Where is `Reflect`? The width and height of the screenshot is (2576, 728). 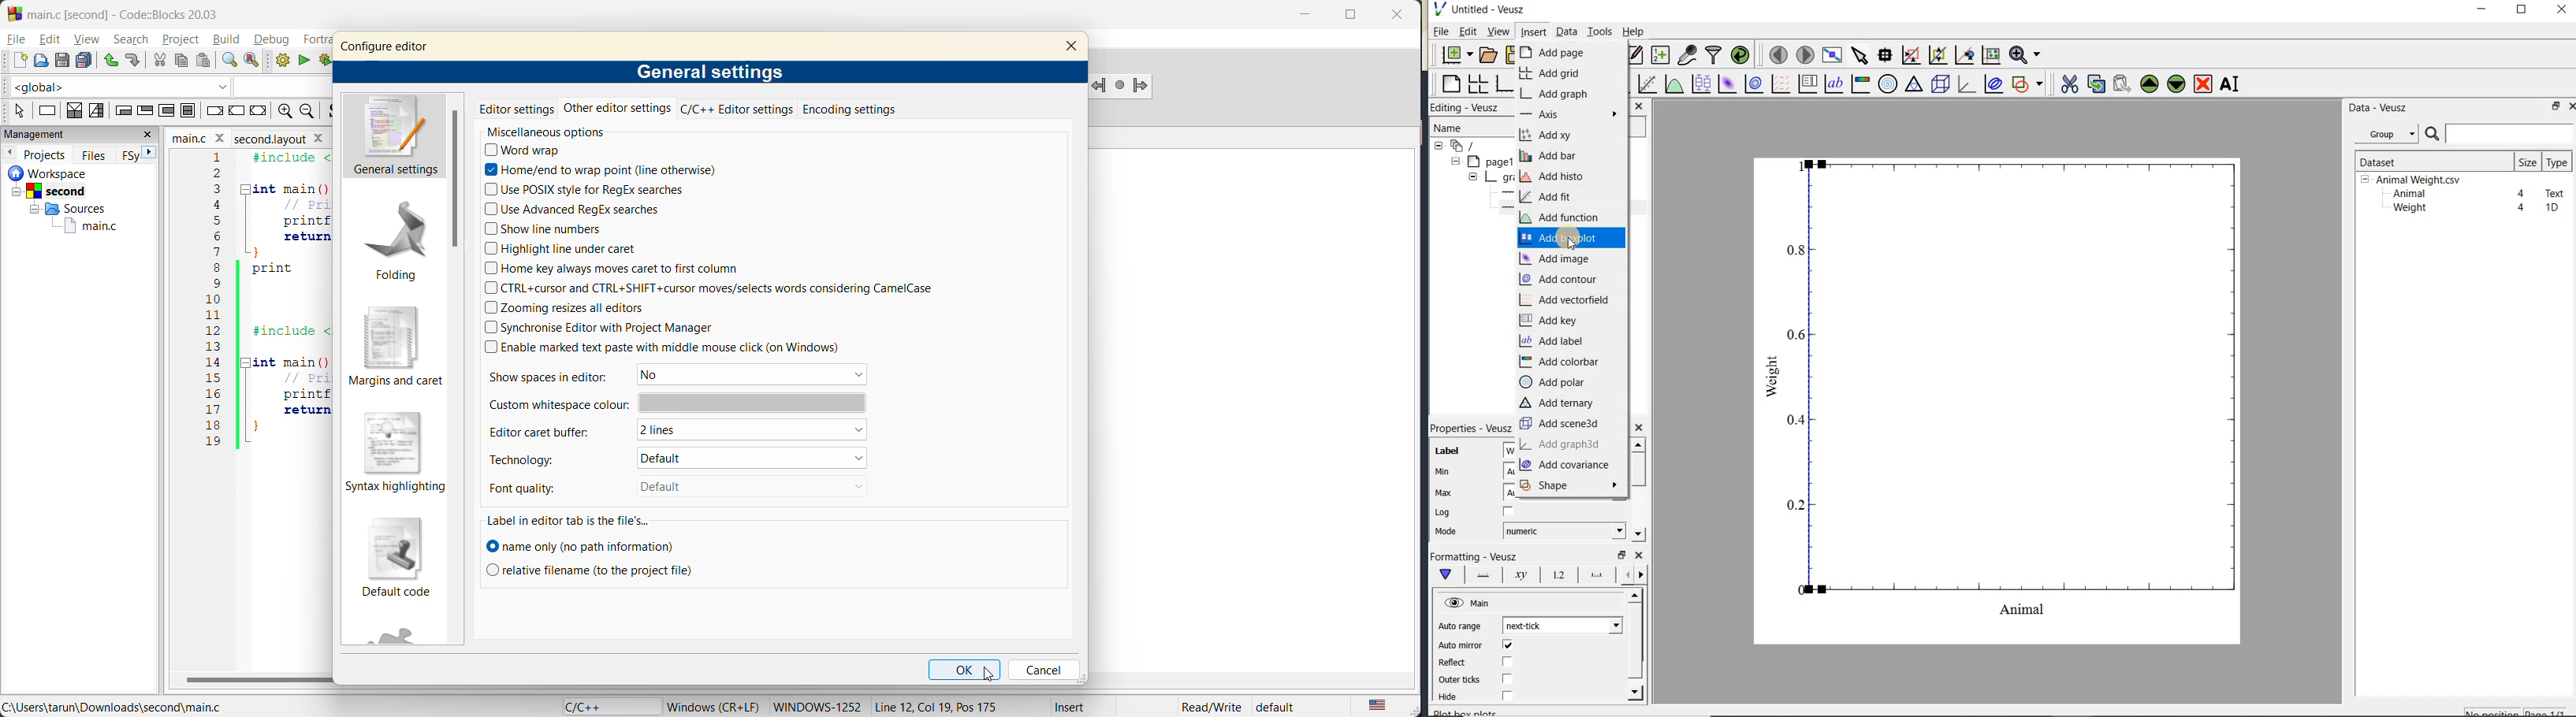
Reflect is located at coordinates (1458, 663).